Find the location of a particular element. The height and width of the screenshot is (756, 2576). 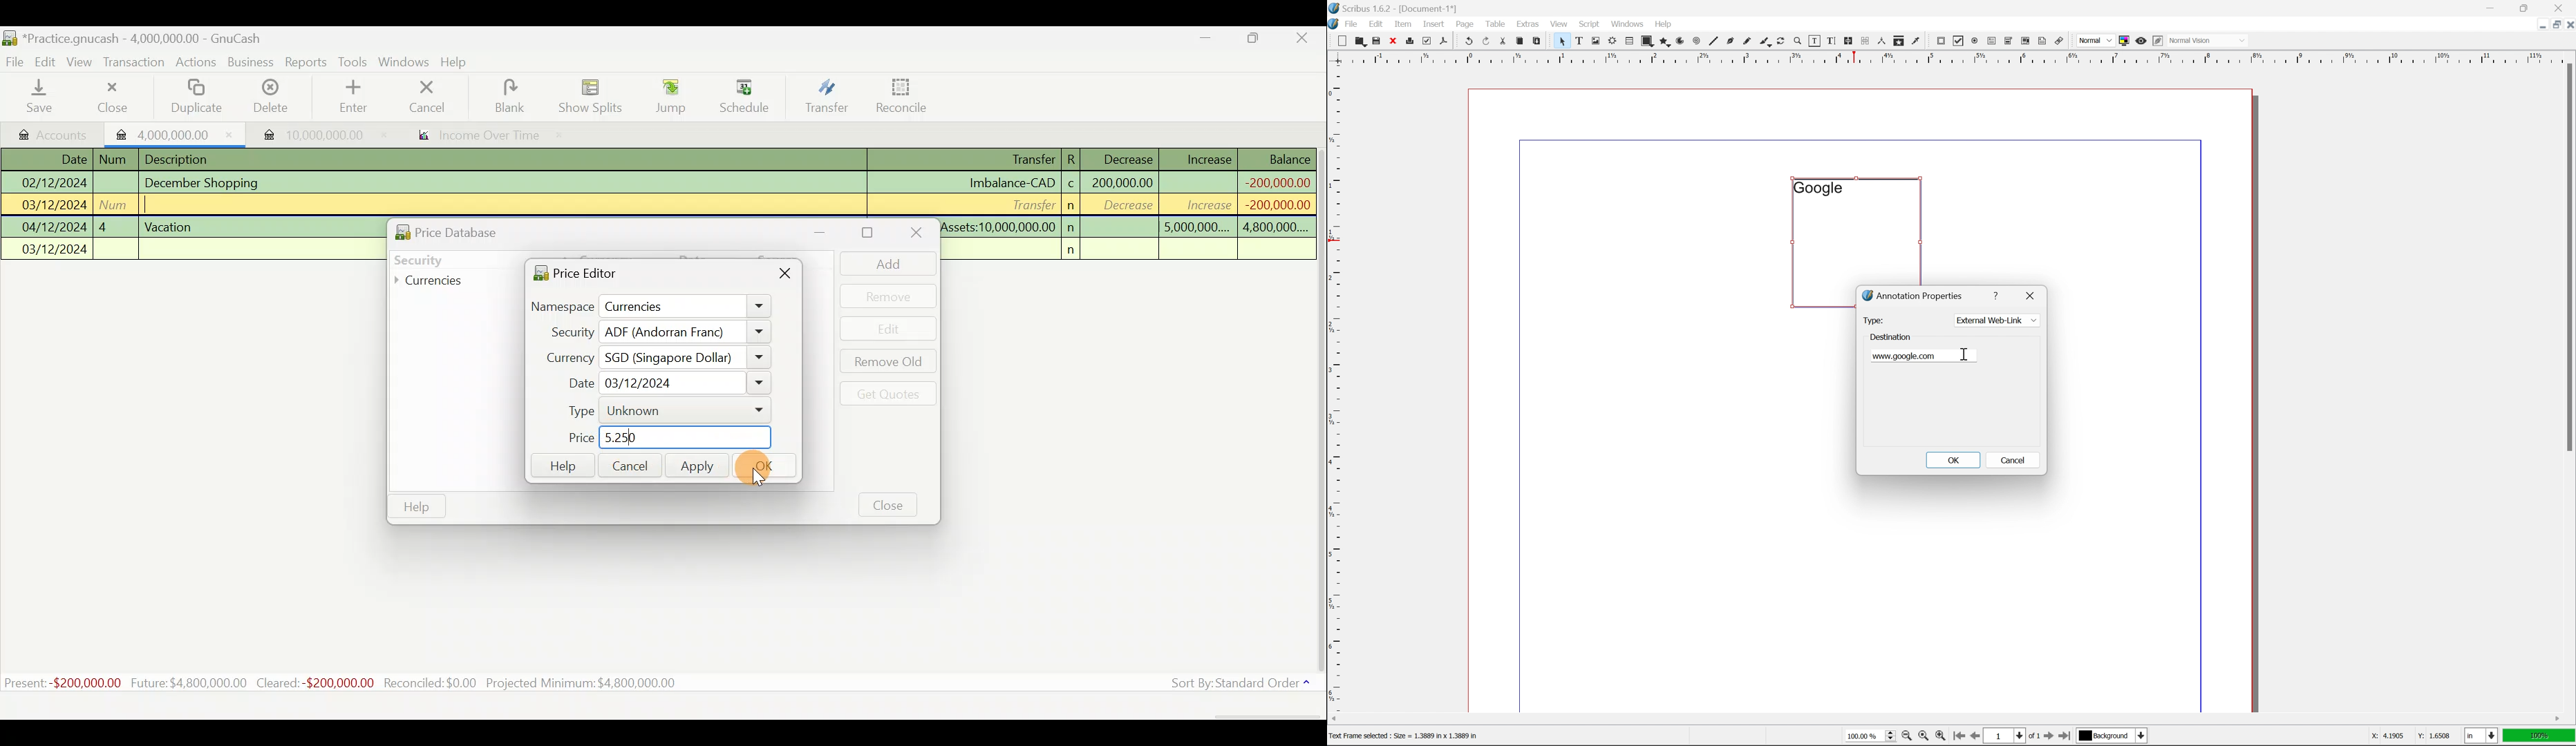

Security is located at coordinates (565, 332).